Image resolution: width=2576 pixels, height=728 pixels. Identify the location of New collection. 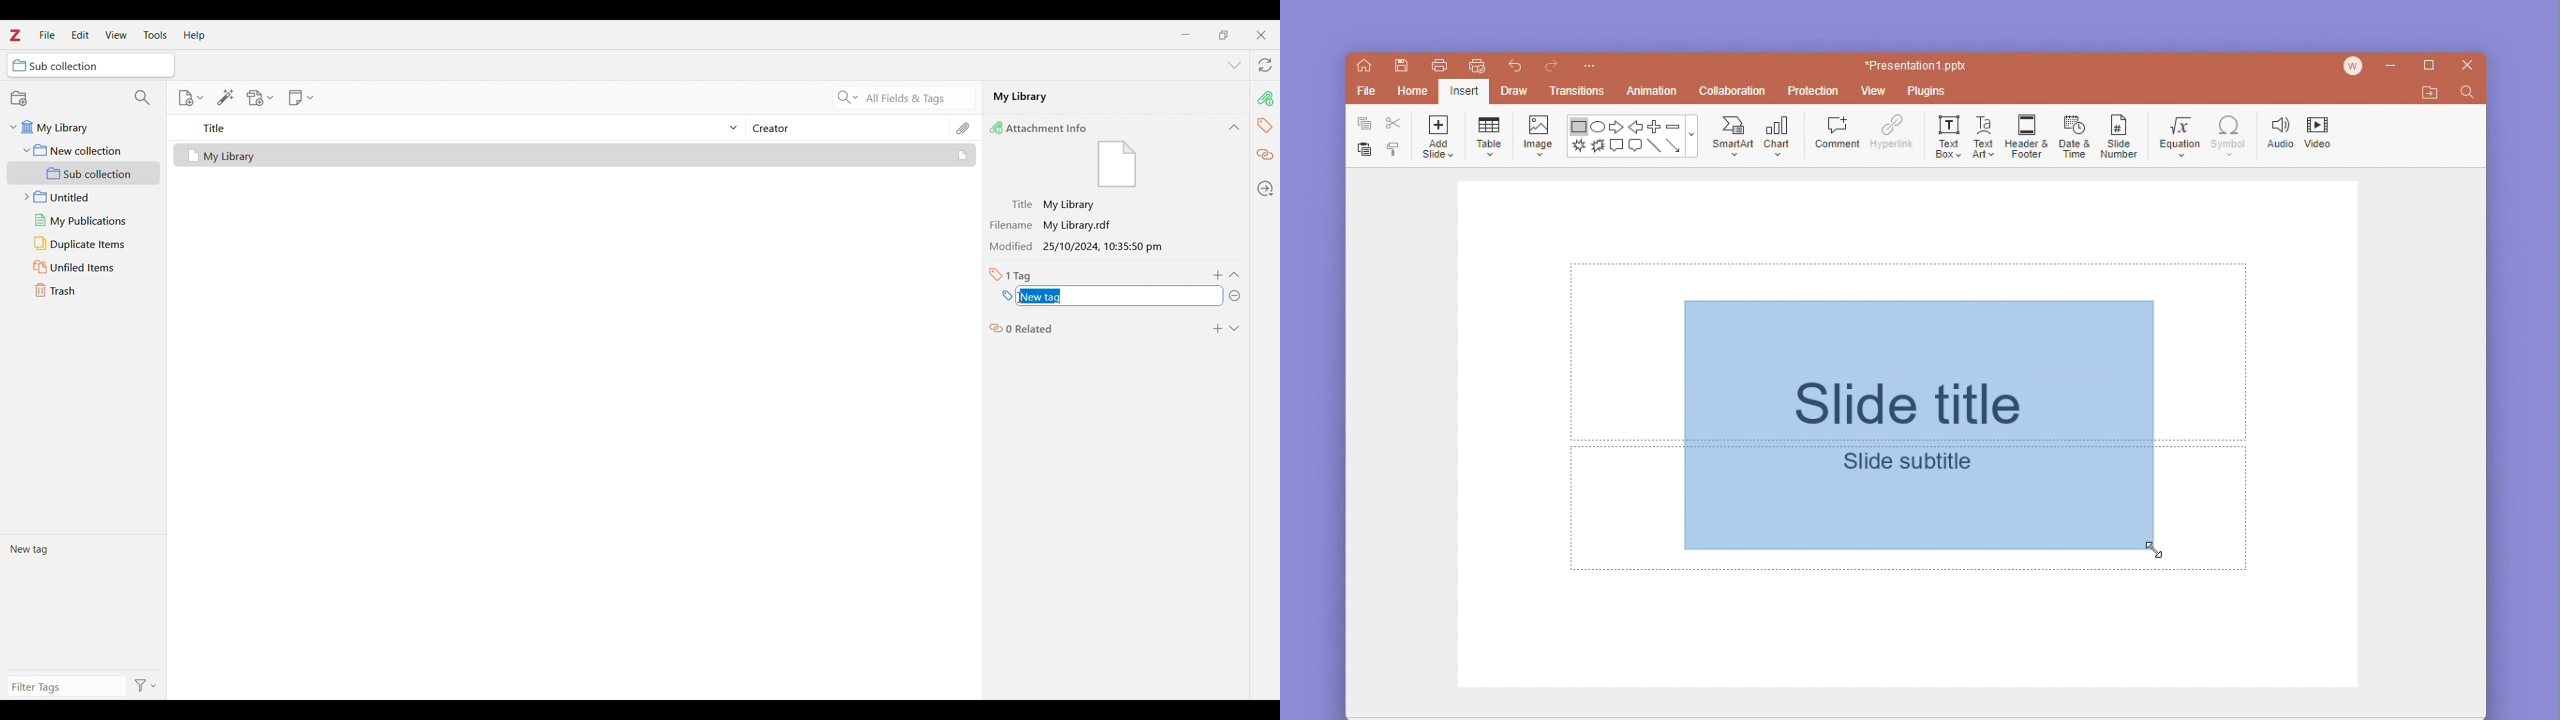
(19, 98).